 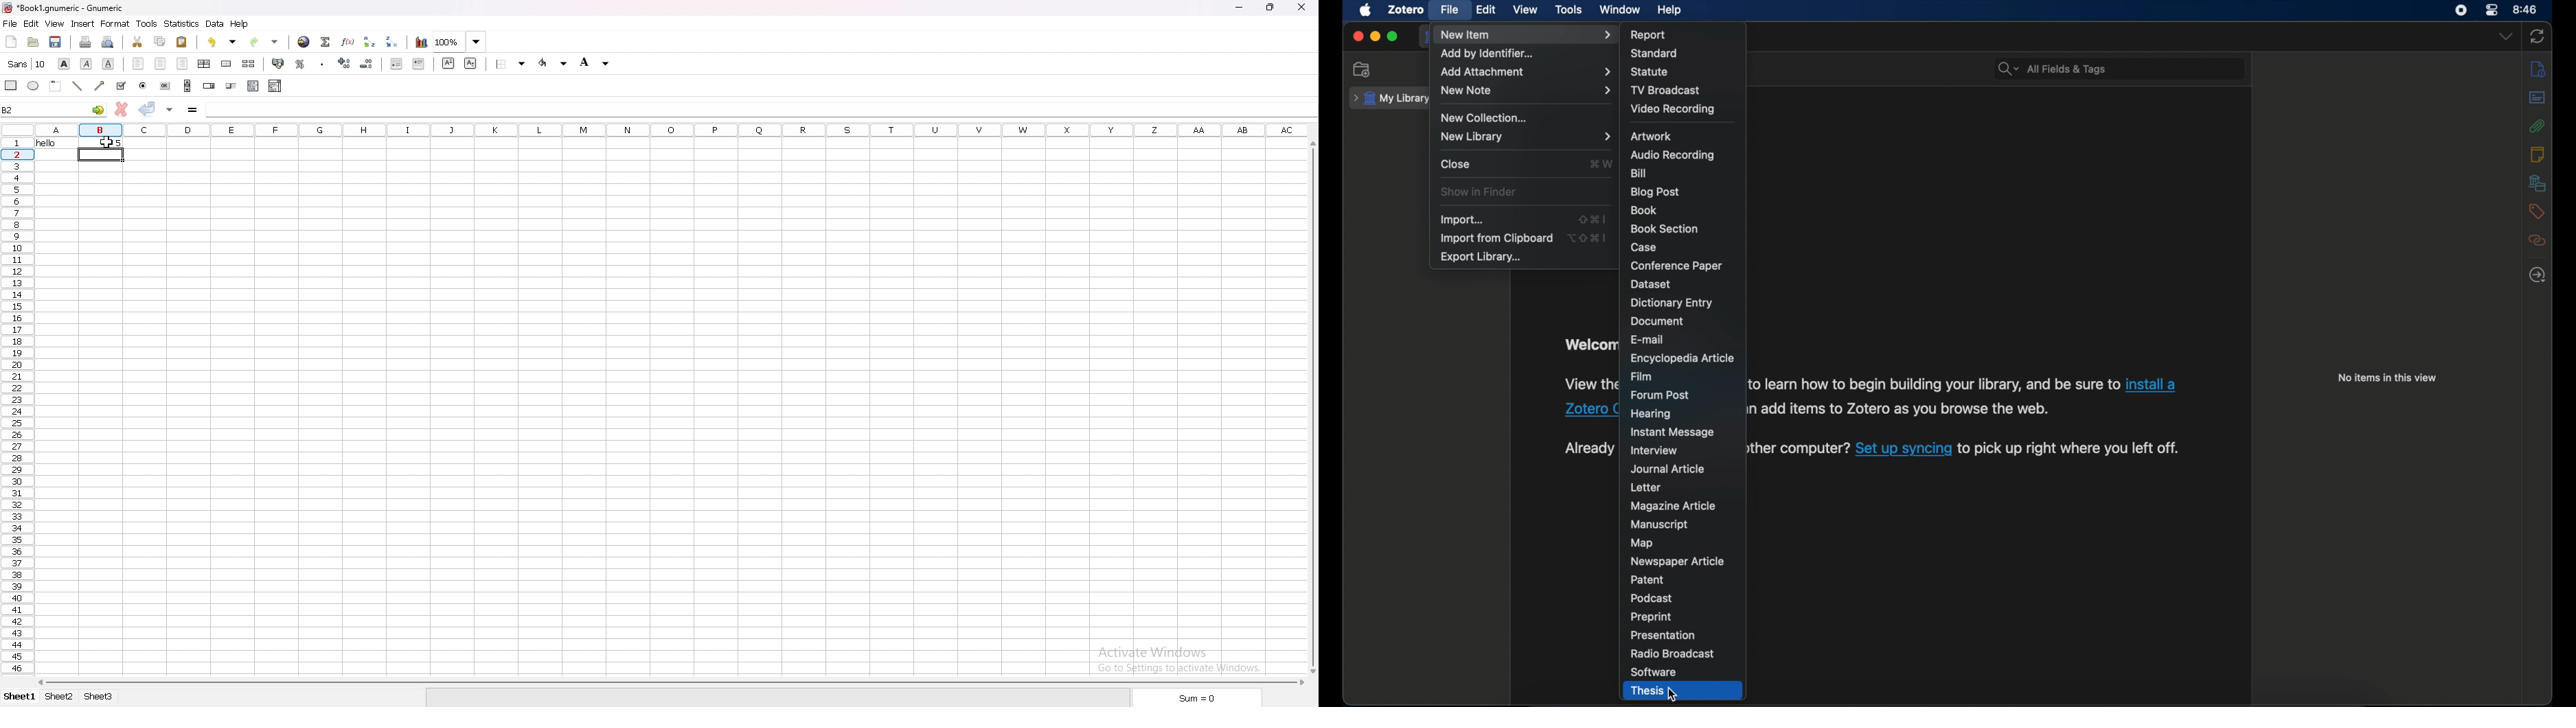 I want to click on maximize, so click(x=1393, y=37).